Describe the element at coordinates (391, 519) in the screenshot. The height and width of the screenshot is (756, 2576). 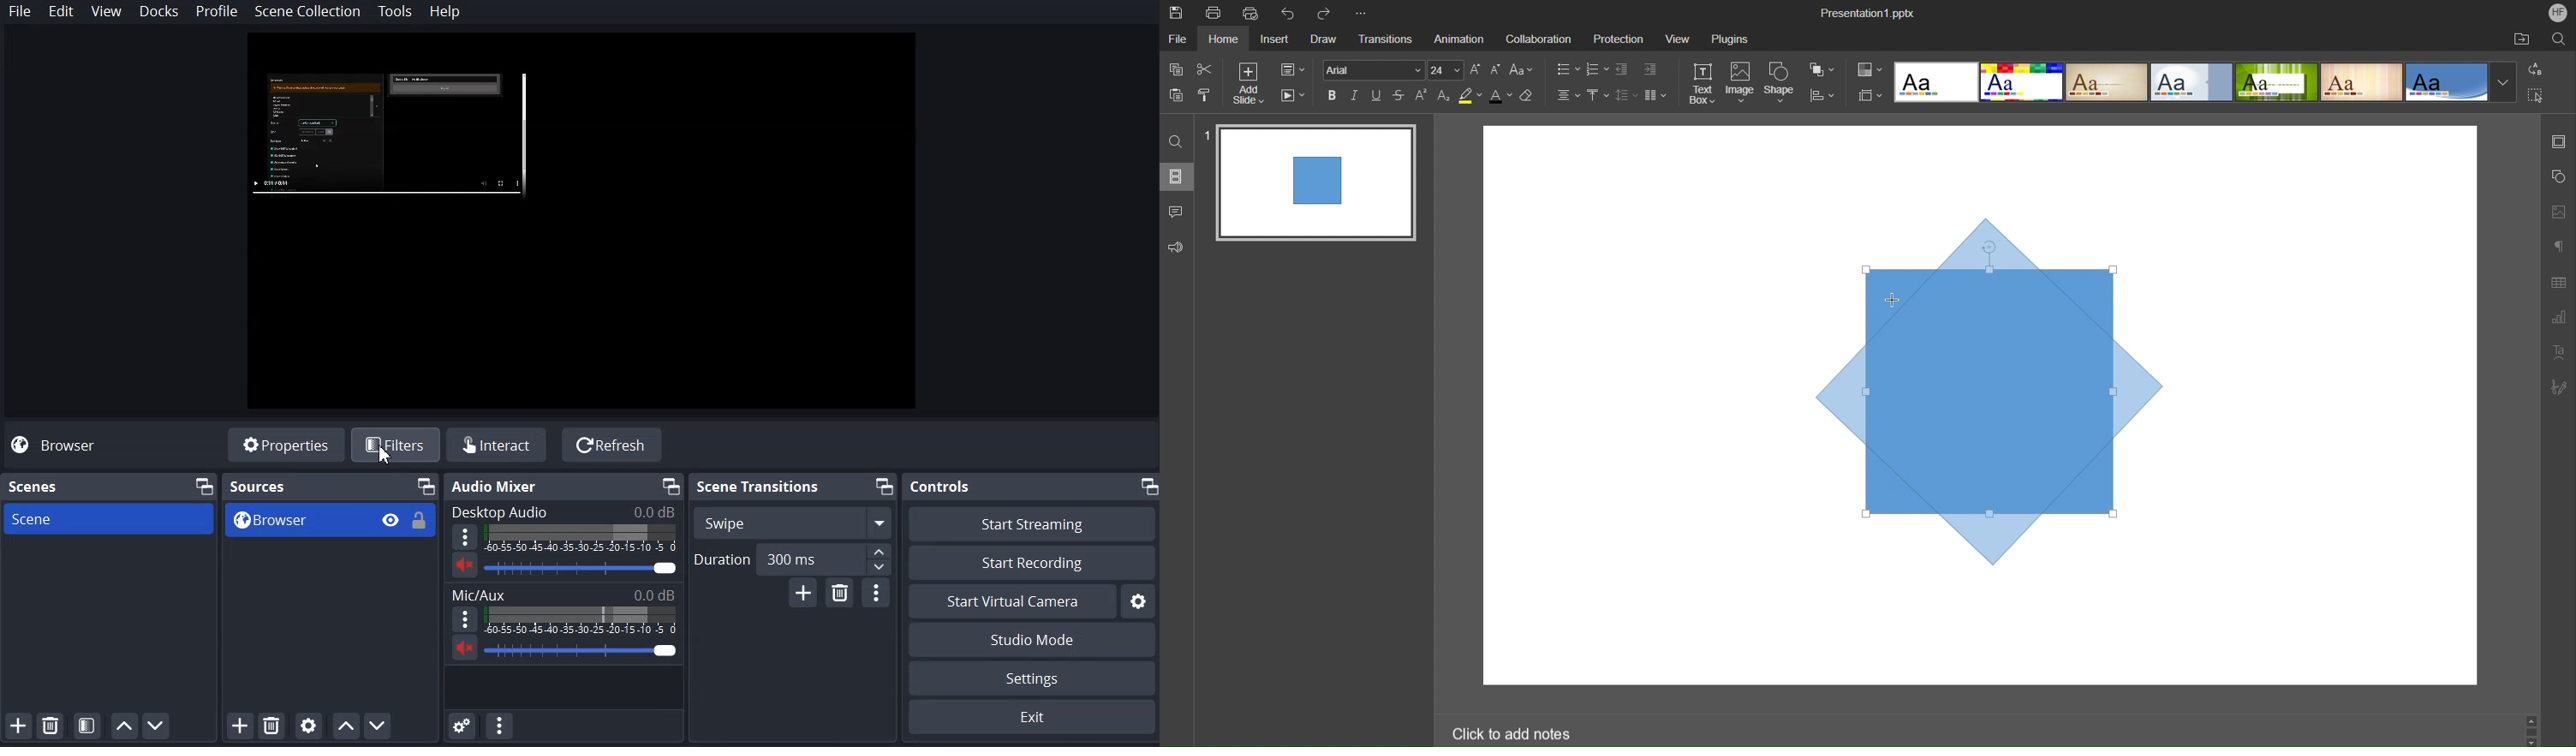
I see `Hide` at that location.